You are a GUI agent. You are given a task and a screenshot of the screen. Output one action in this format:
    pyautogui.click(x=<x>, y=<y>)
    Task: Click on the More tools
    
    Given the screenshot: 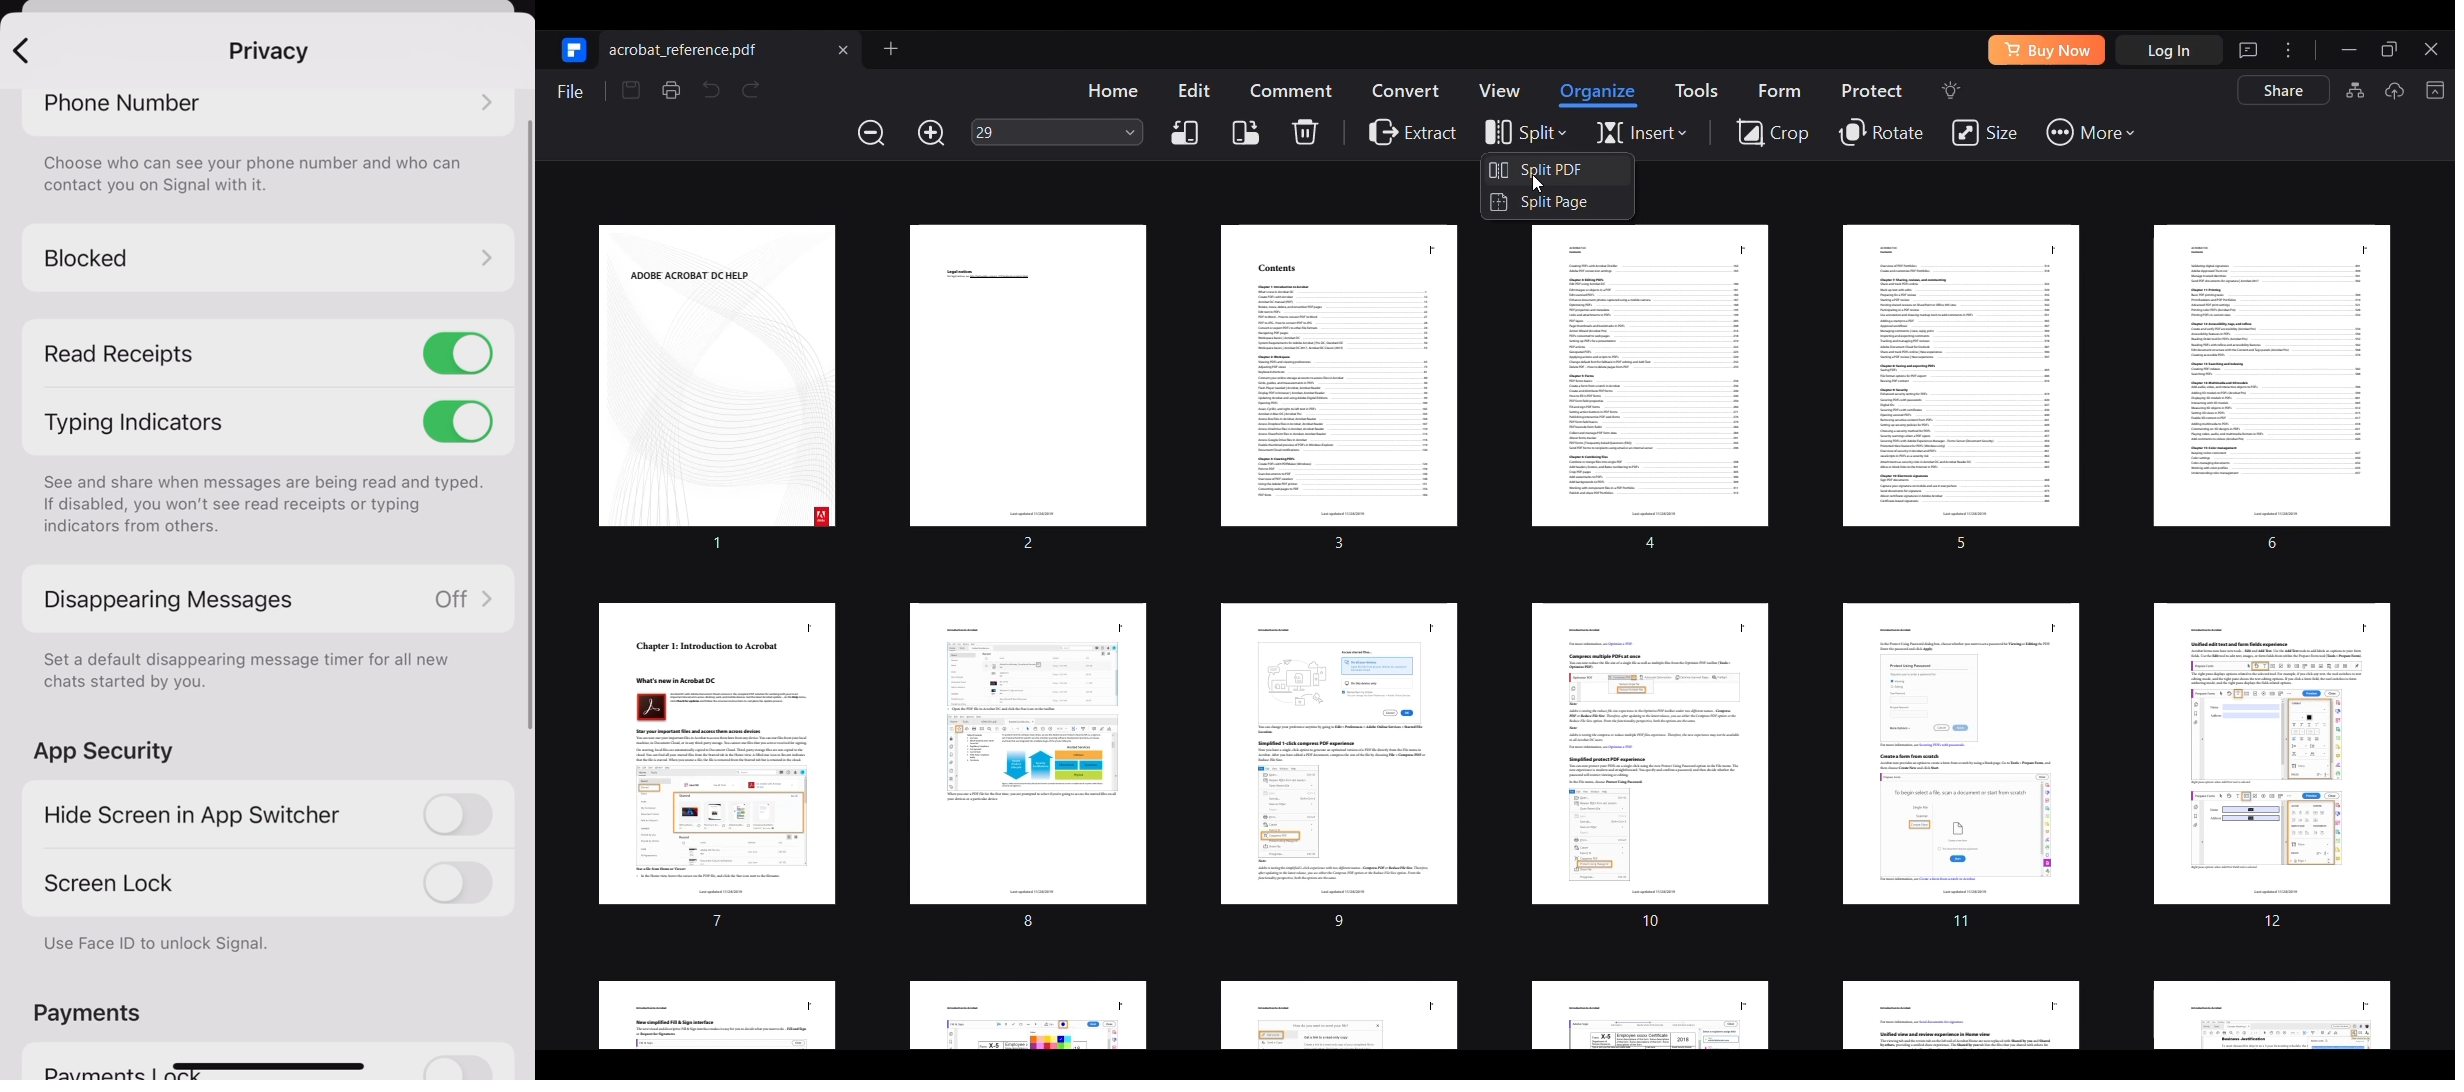 What is the action you would take?
    pyautogui.click(x=2089, y=133)
    